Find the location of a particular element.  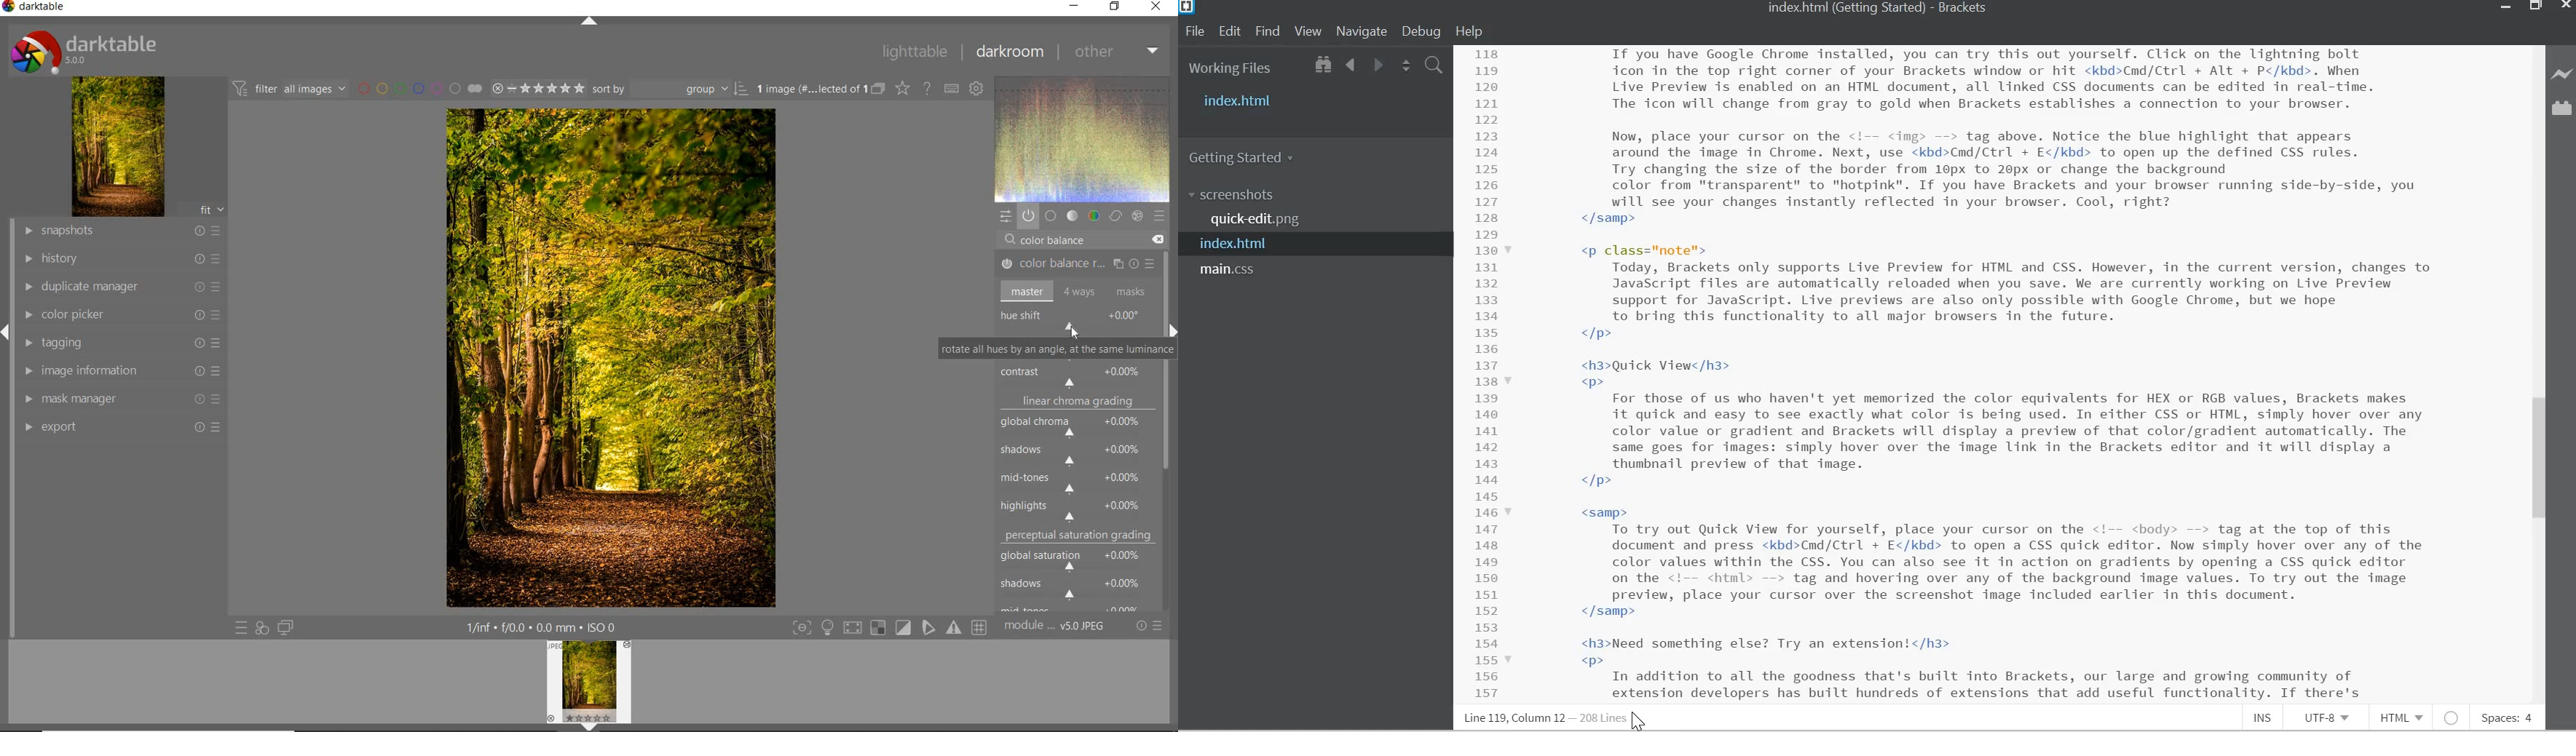

perceptual saturation grading is located at coordinates (1081, 536).